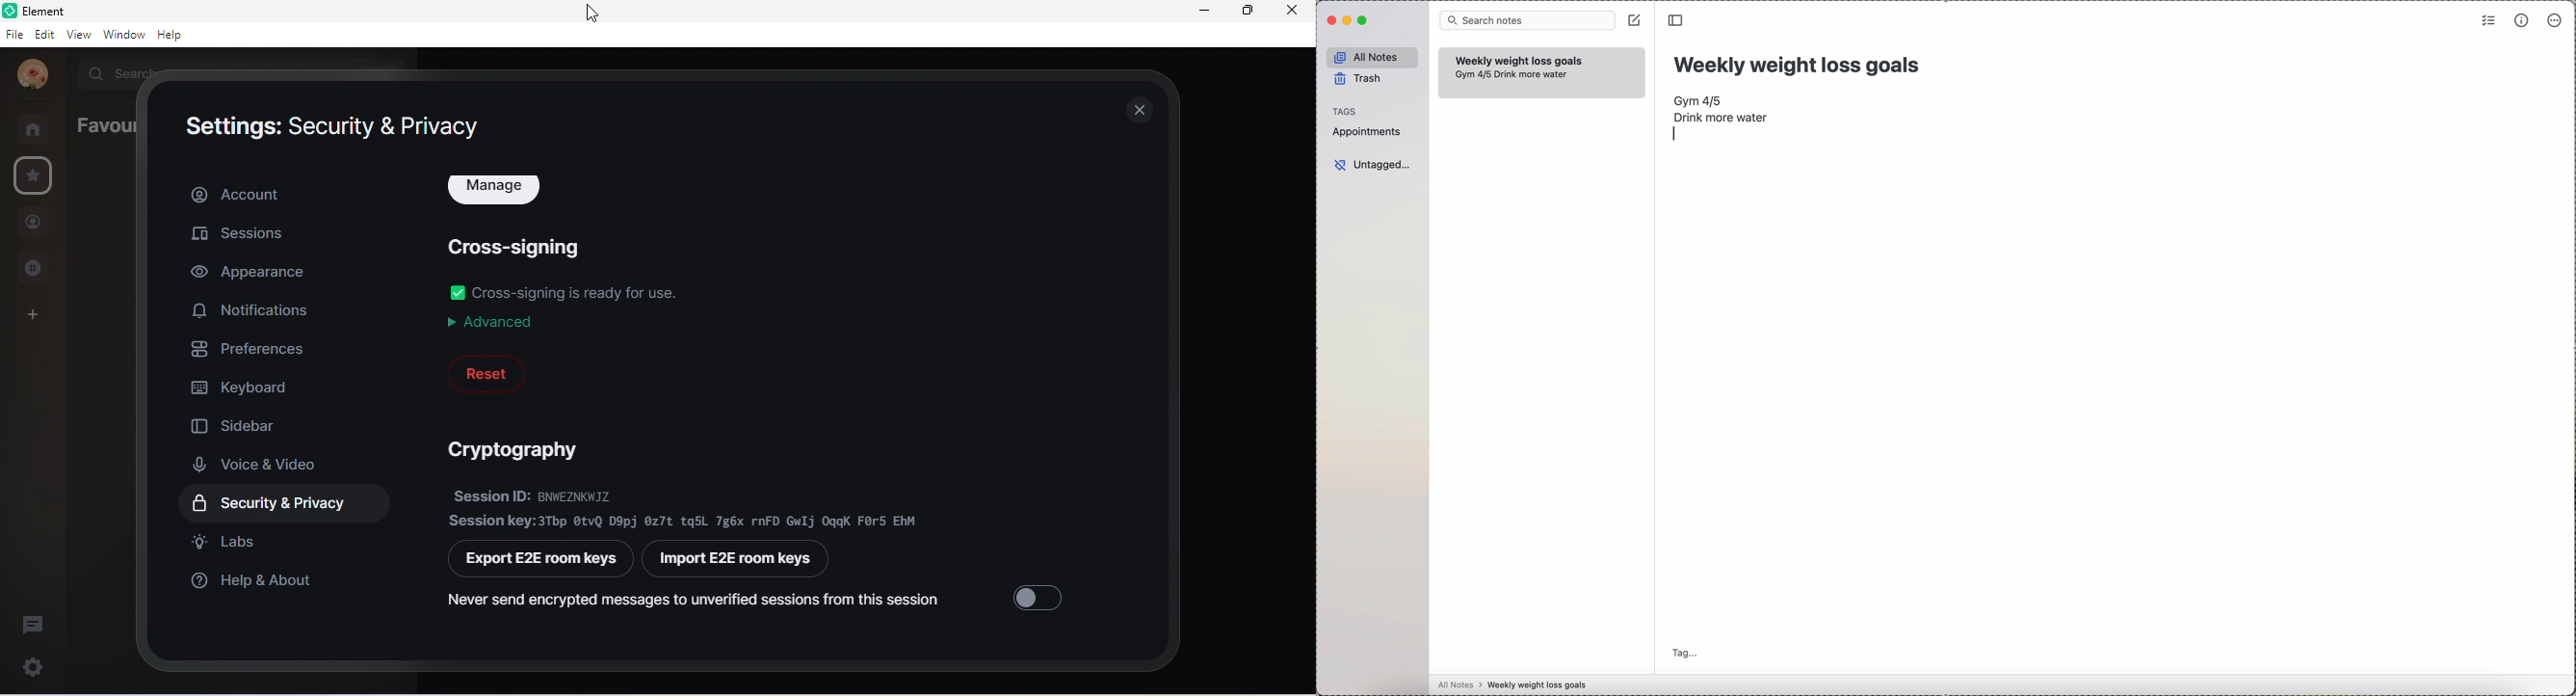  I want to click on reset, so click(487, 373).